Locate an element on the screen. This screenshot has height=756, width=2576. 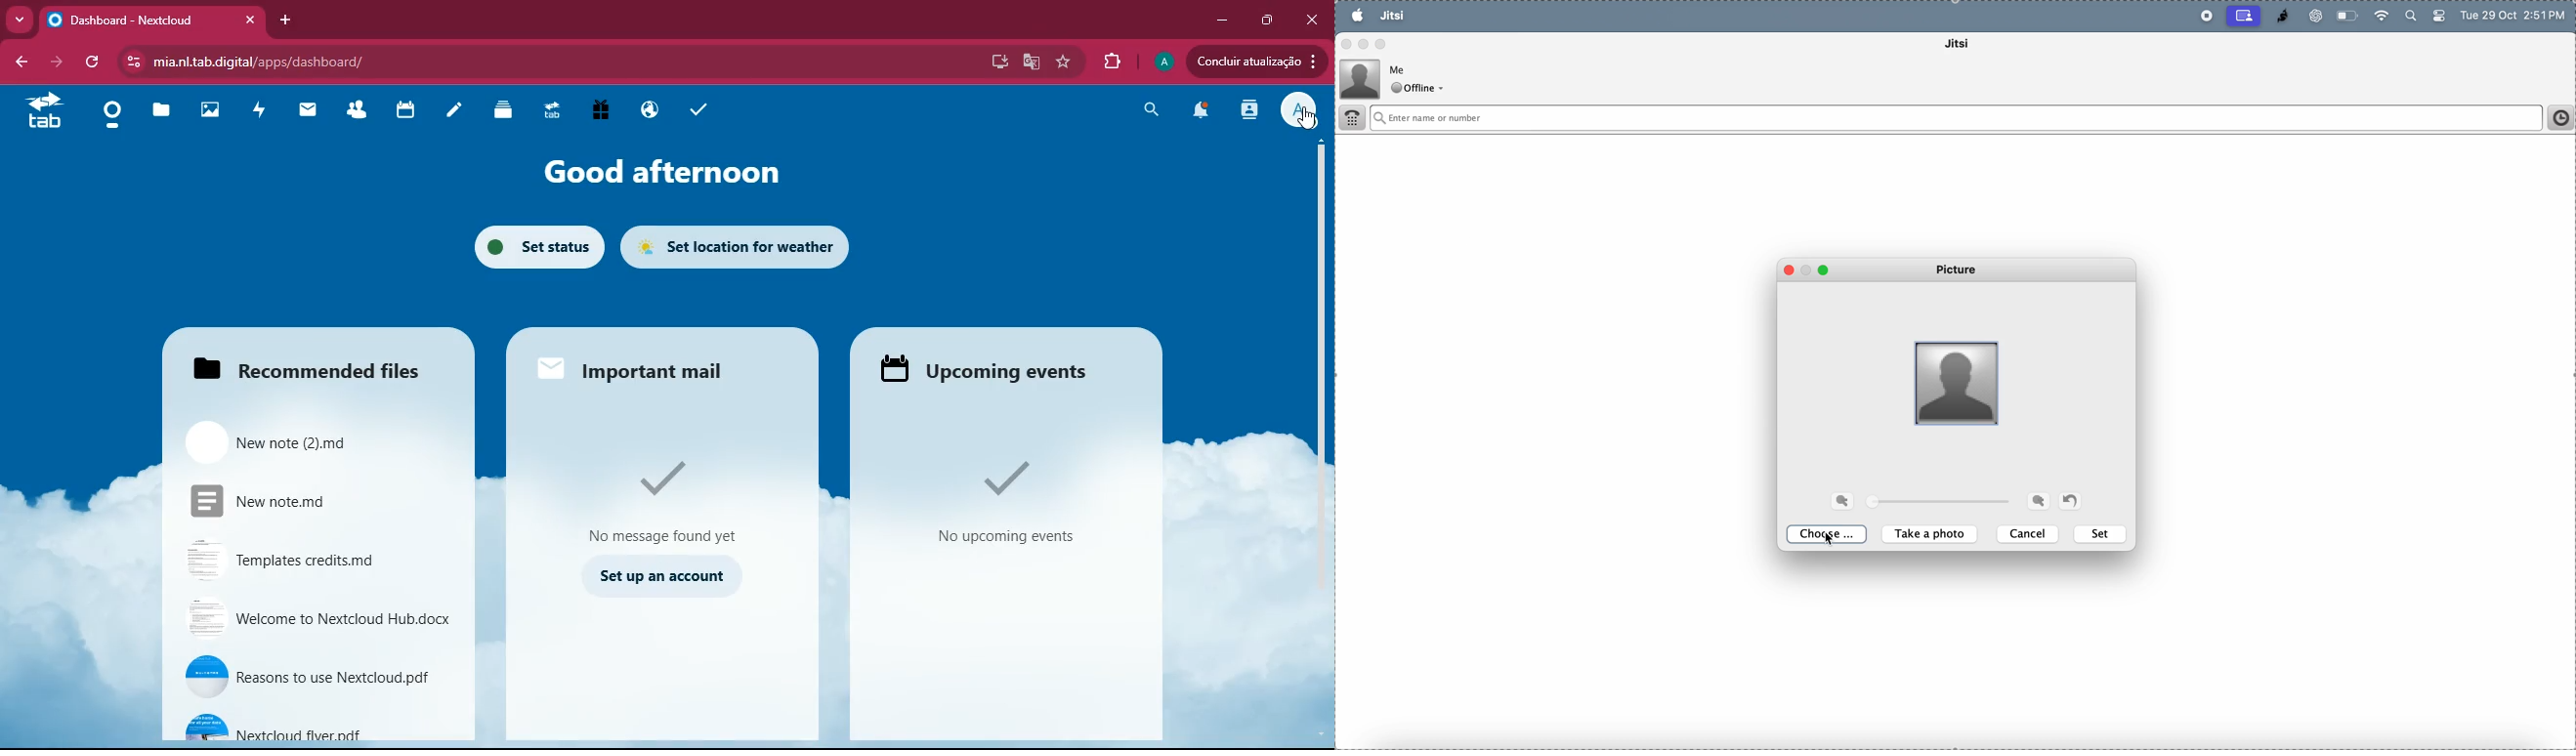
zoom out is located at coordinates (2039, 500).